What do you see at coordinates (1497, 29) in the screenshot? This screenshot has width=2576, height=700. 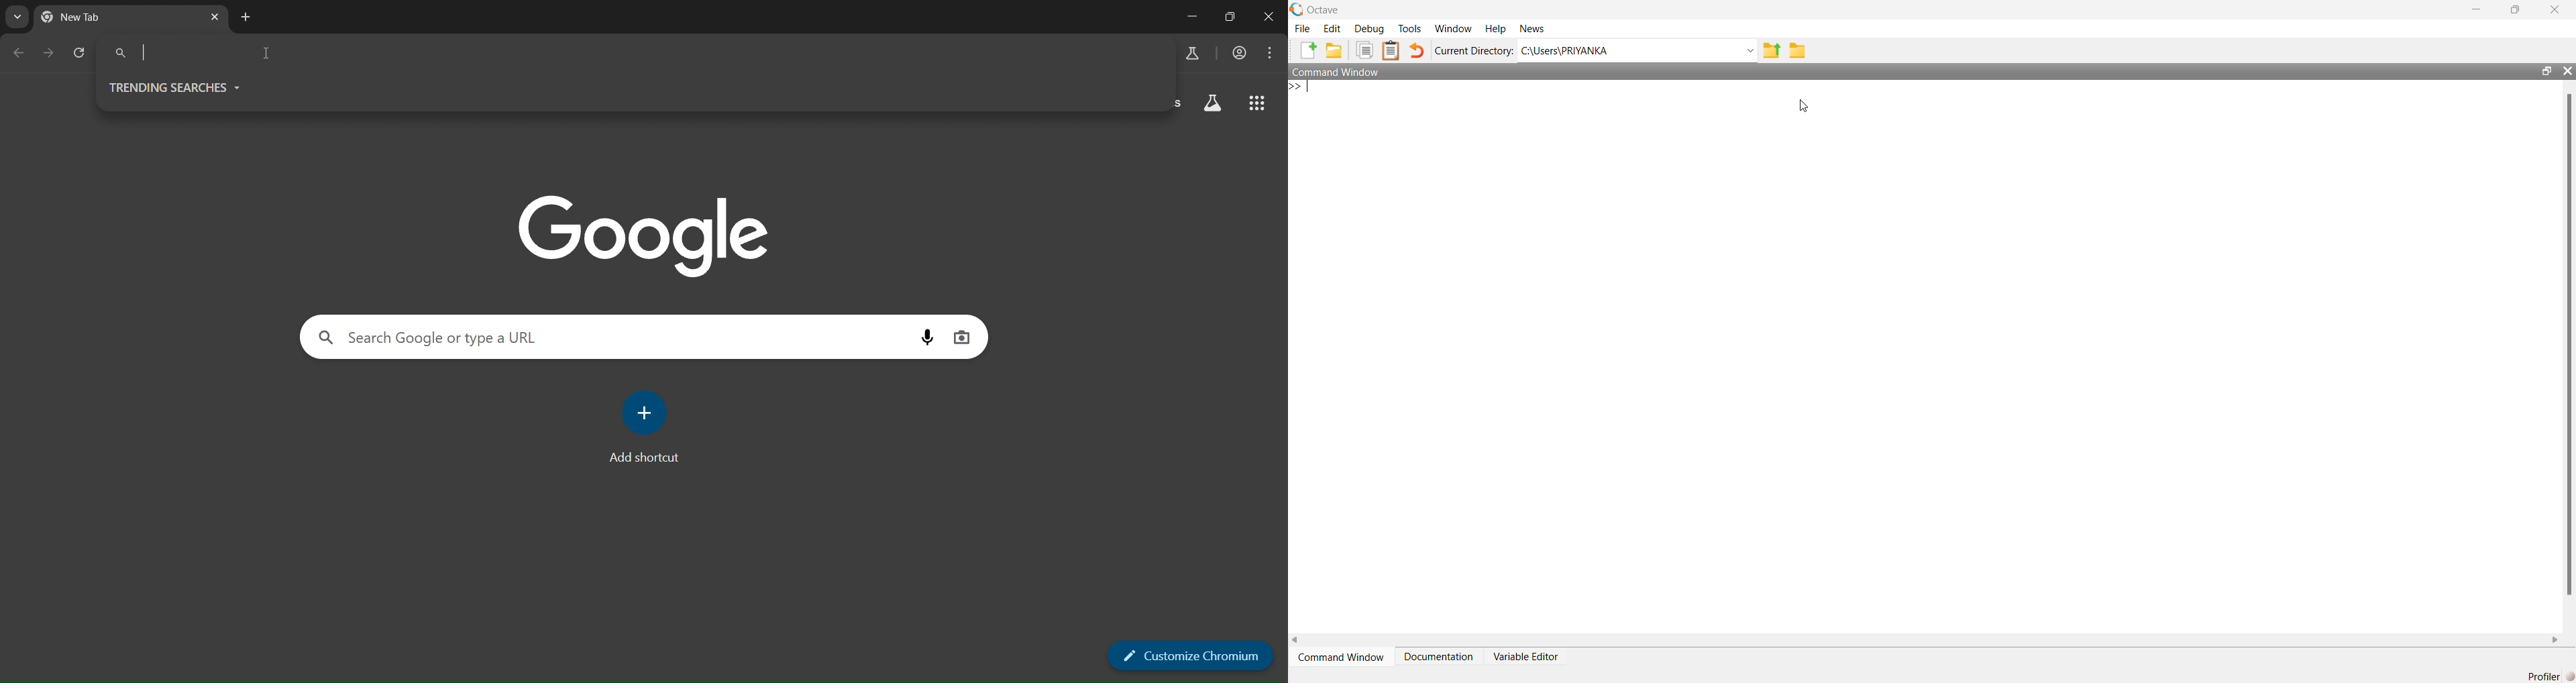 I see `Help` at bounding box center [1497, 29].